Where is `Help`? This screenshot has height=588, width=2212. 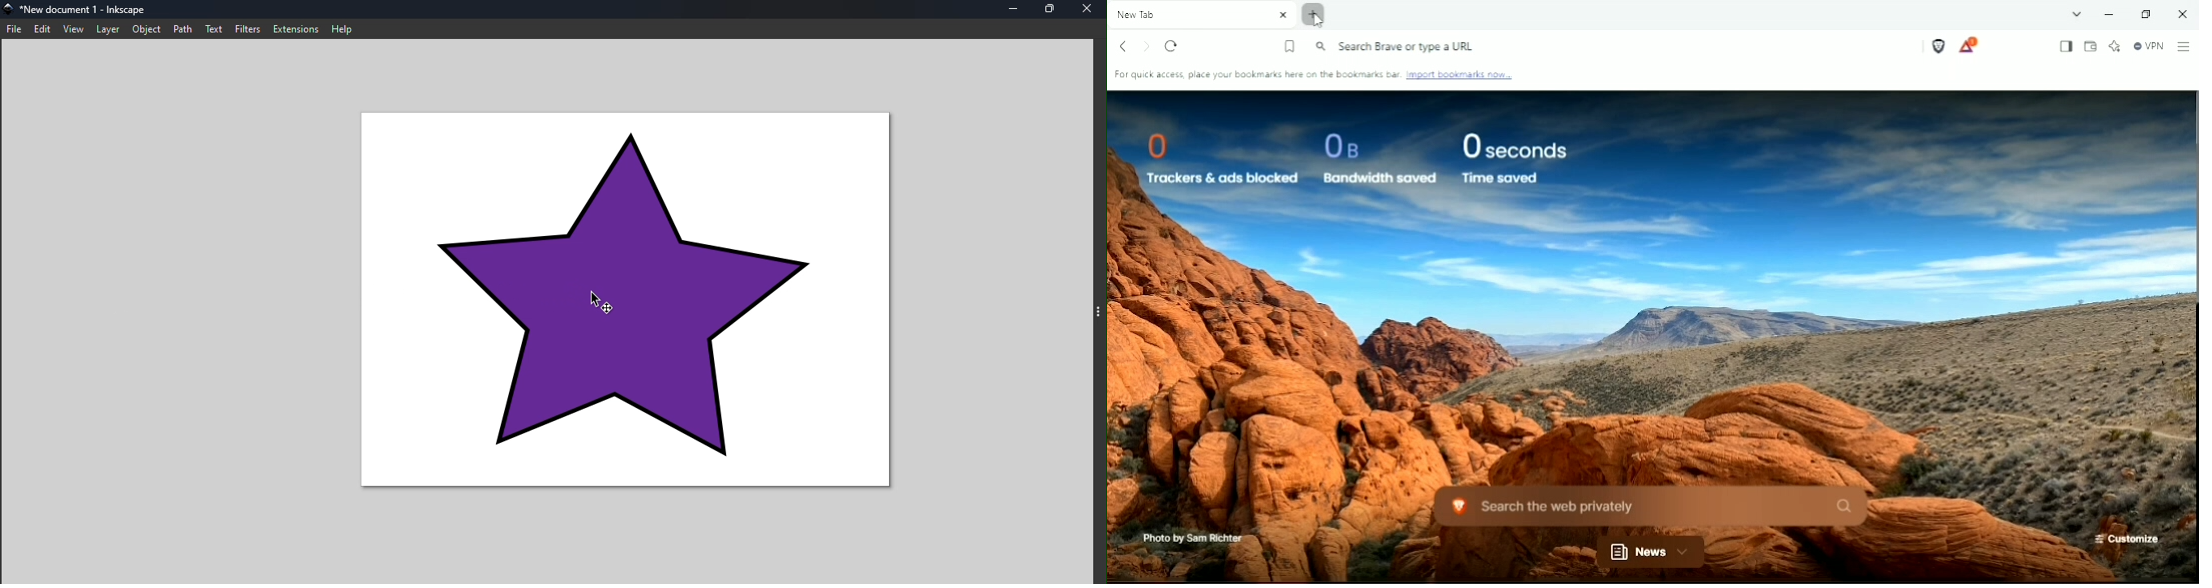 Help is located at coordinates (346, 28).